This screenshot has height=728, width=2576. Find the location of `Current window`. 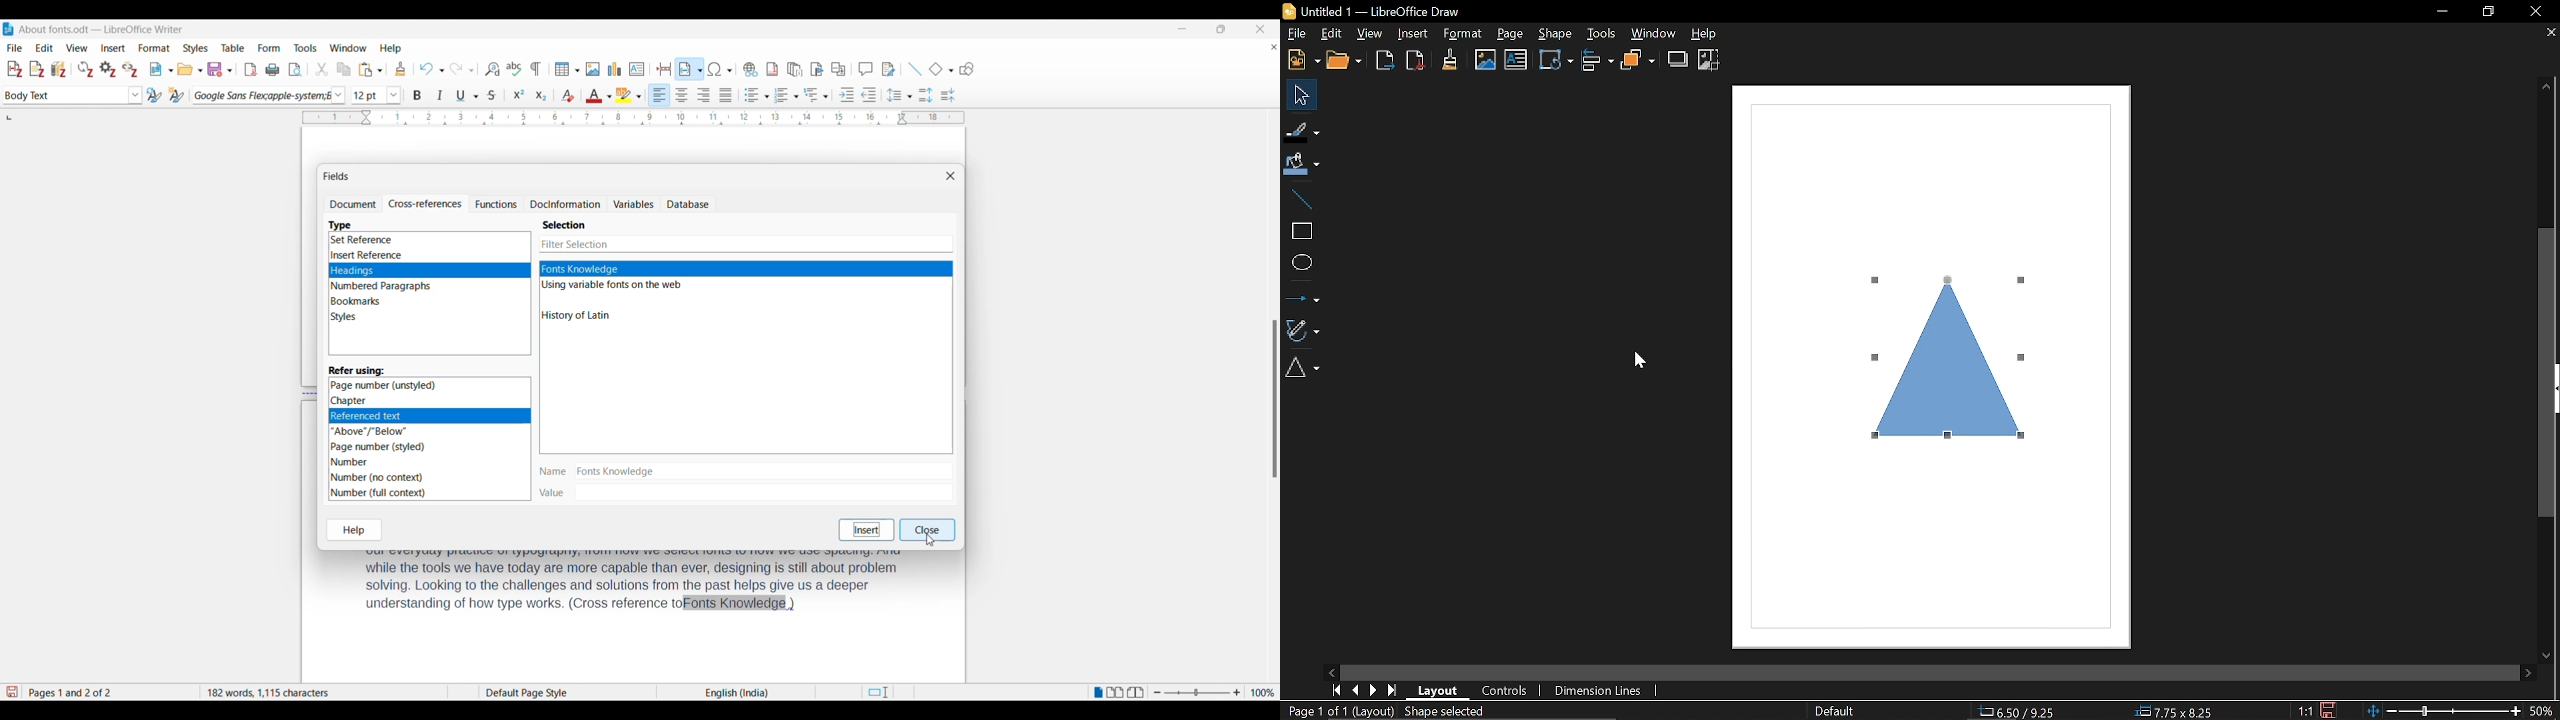

Current window is located at coordinates (1380, 10).